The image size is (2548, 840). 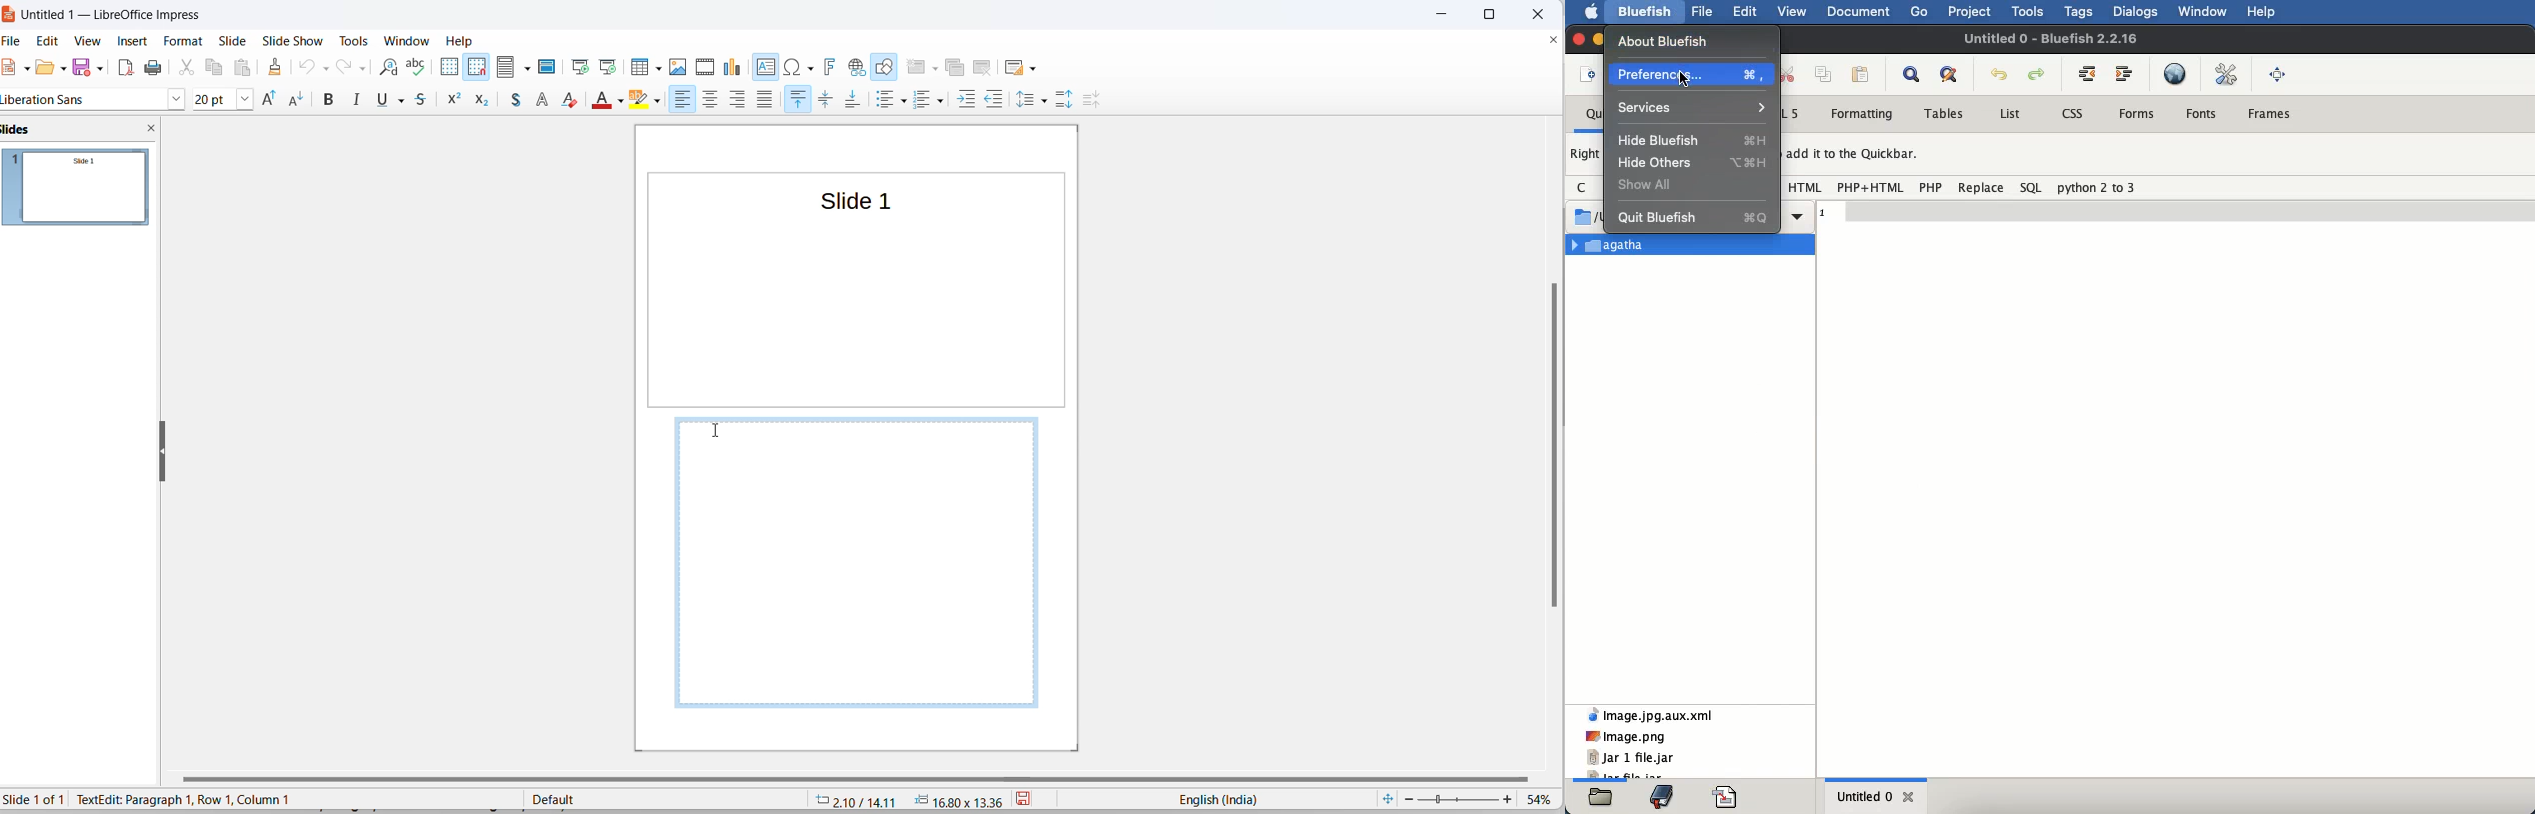 I want to click on block arrows options, so click(x=443, y=100).